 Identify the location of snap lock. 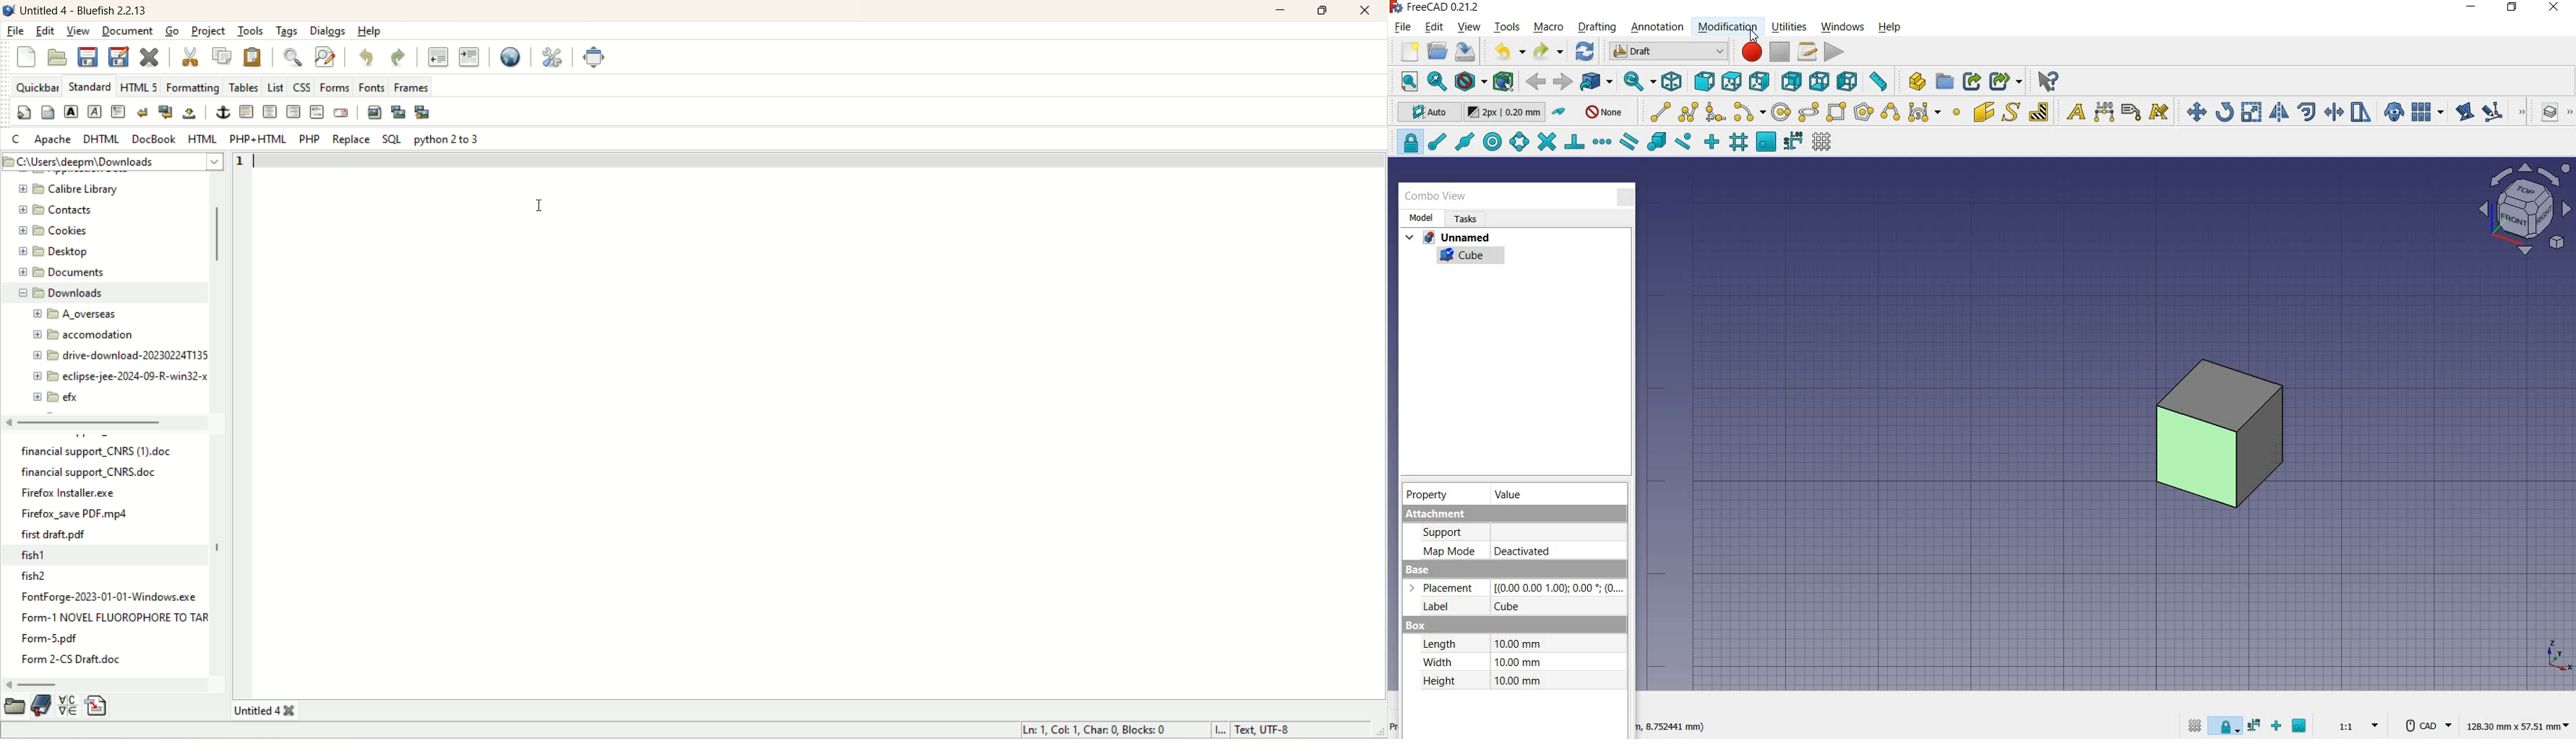
(2224, 728).